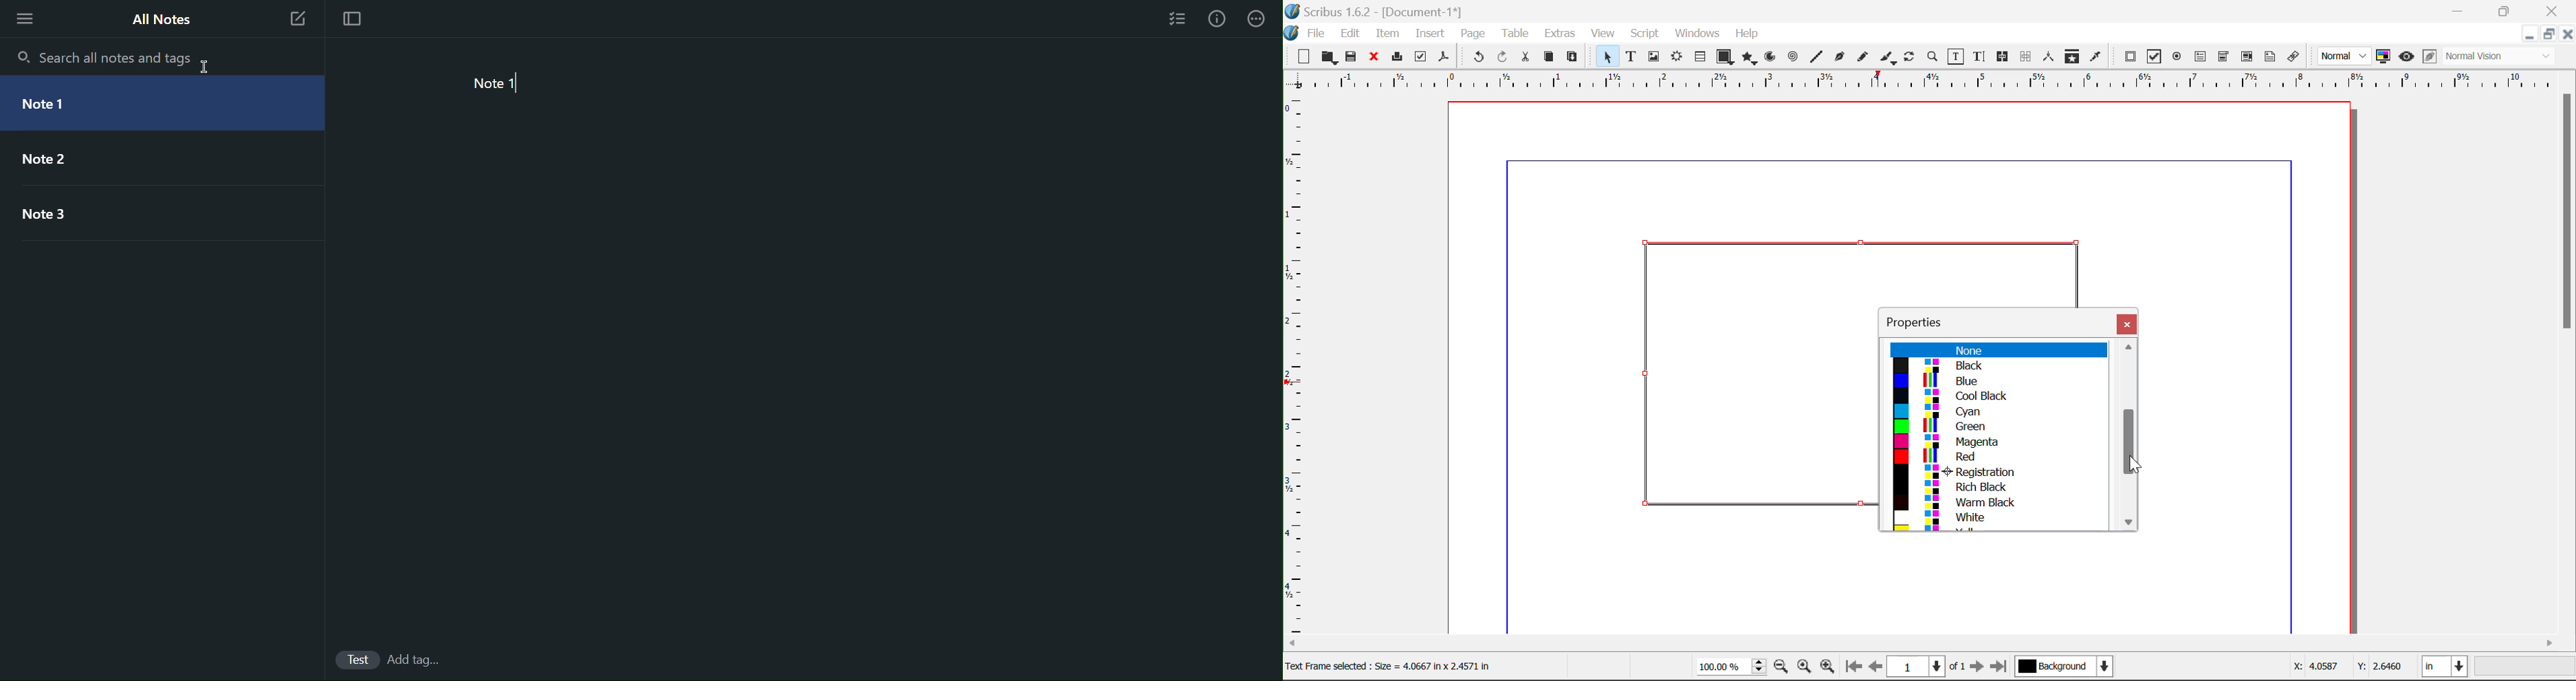 The height and width of the screenshot is (700, 2576). I want to click on Warm Black, so click(1994, 502).